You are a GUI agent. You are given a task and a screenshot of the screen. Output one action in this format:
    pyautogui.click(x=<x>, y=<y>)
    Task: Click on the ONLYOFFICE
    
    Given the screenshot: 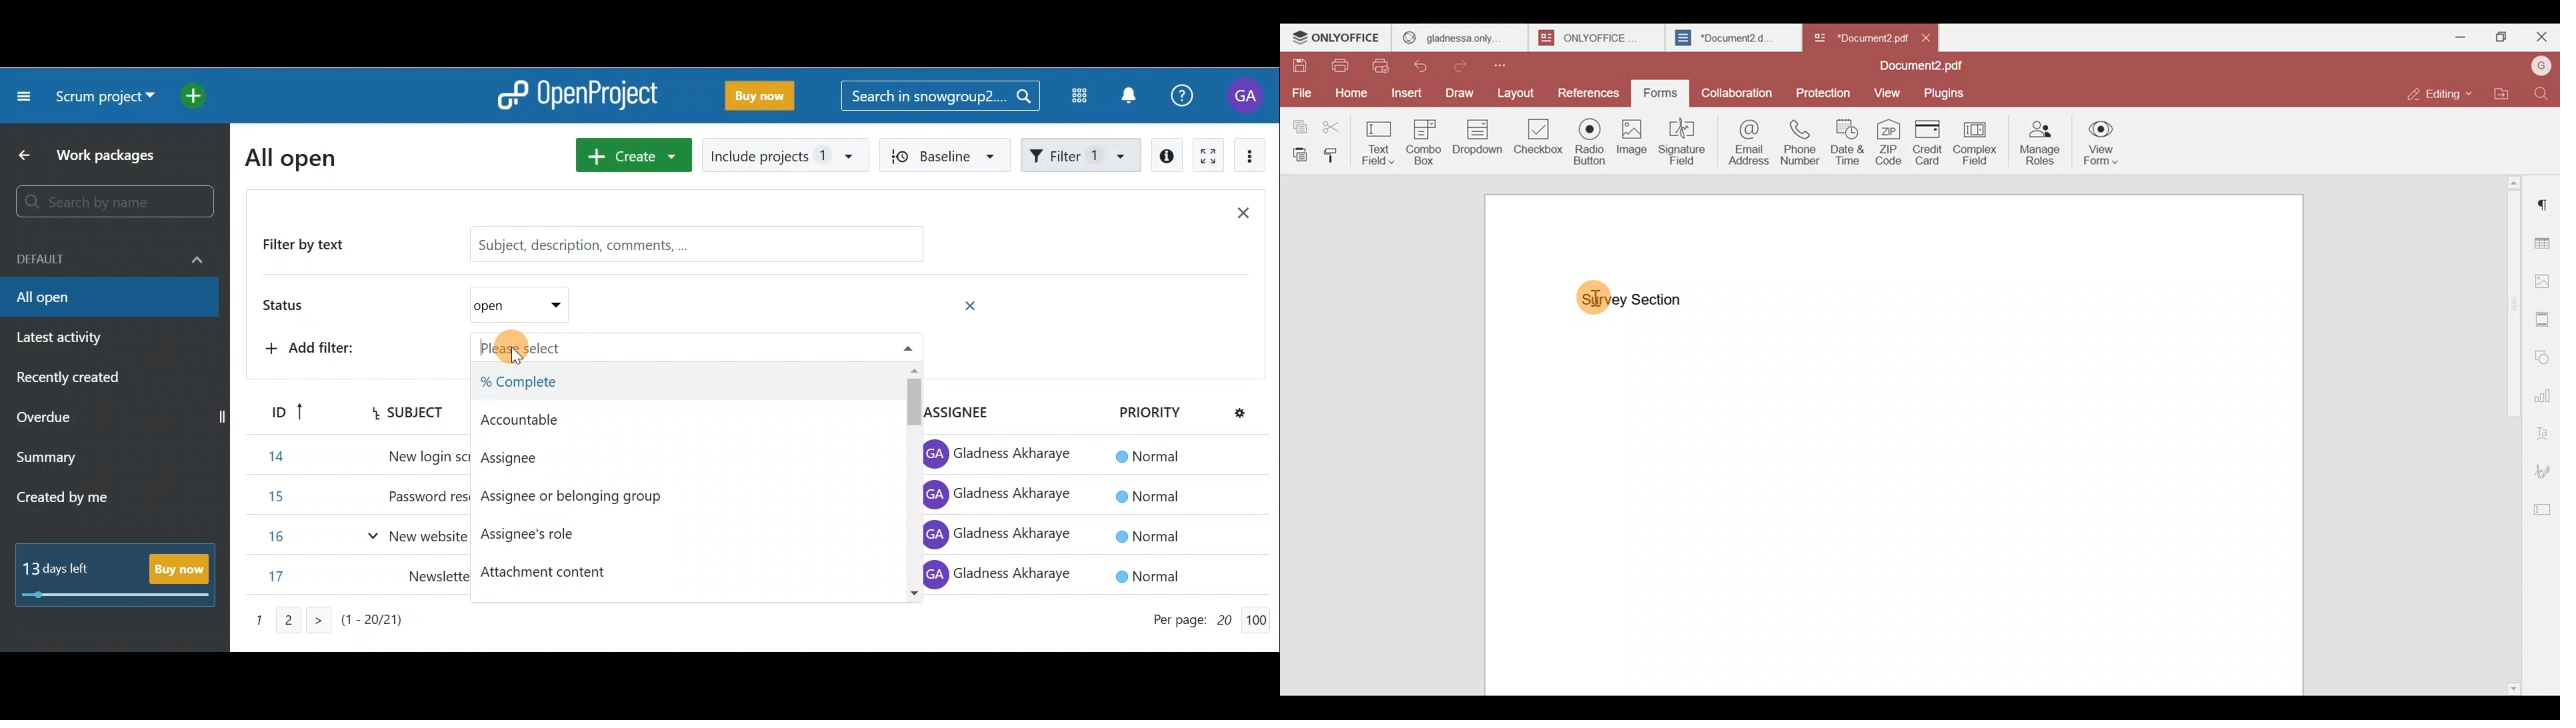 What is the action you would take?
    pyautogui.click(x=1337, y=37)
    